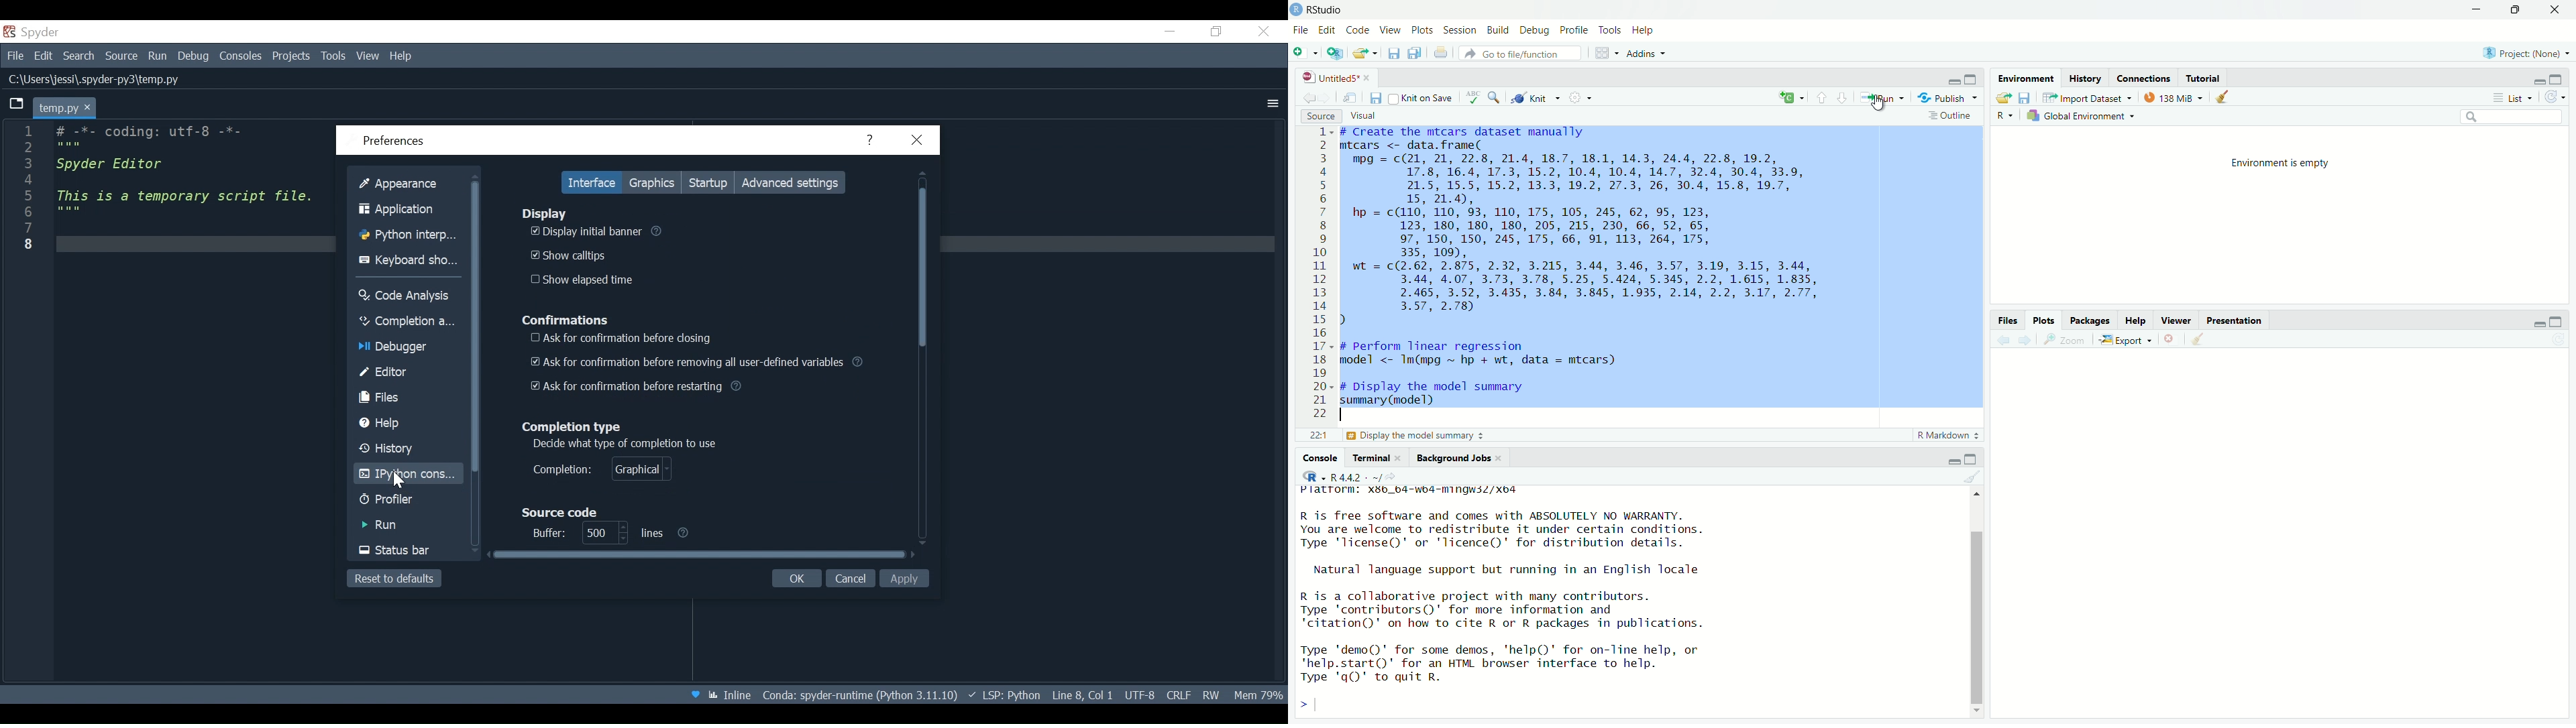  What do you see at coordinates (2516, 98) in the screenshot?
I see `list` at bounding box center [2516, 98].